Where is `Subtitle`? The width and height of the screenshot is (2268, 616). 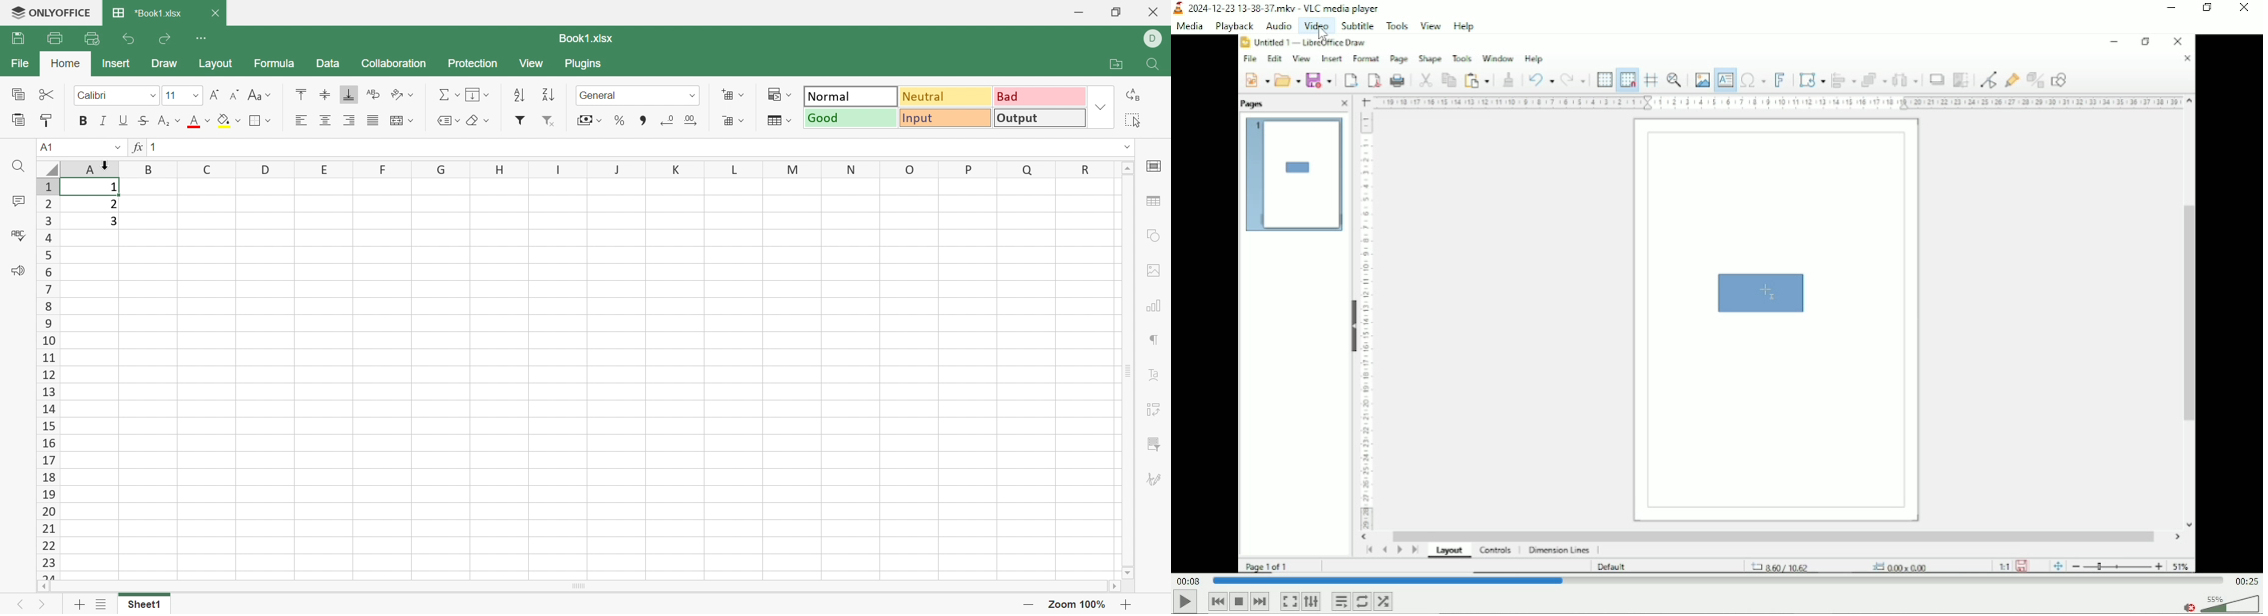
Subtitle is located at coordinates (1357, 25).